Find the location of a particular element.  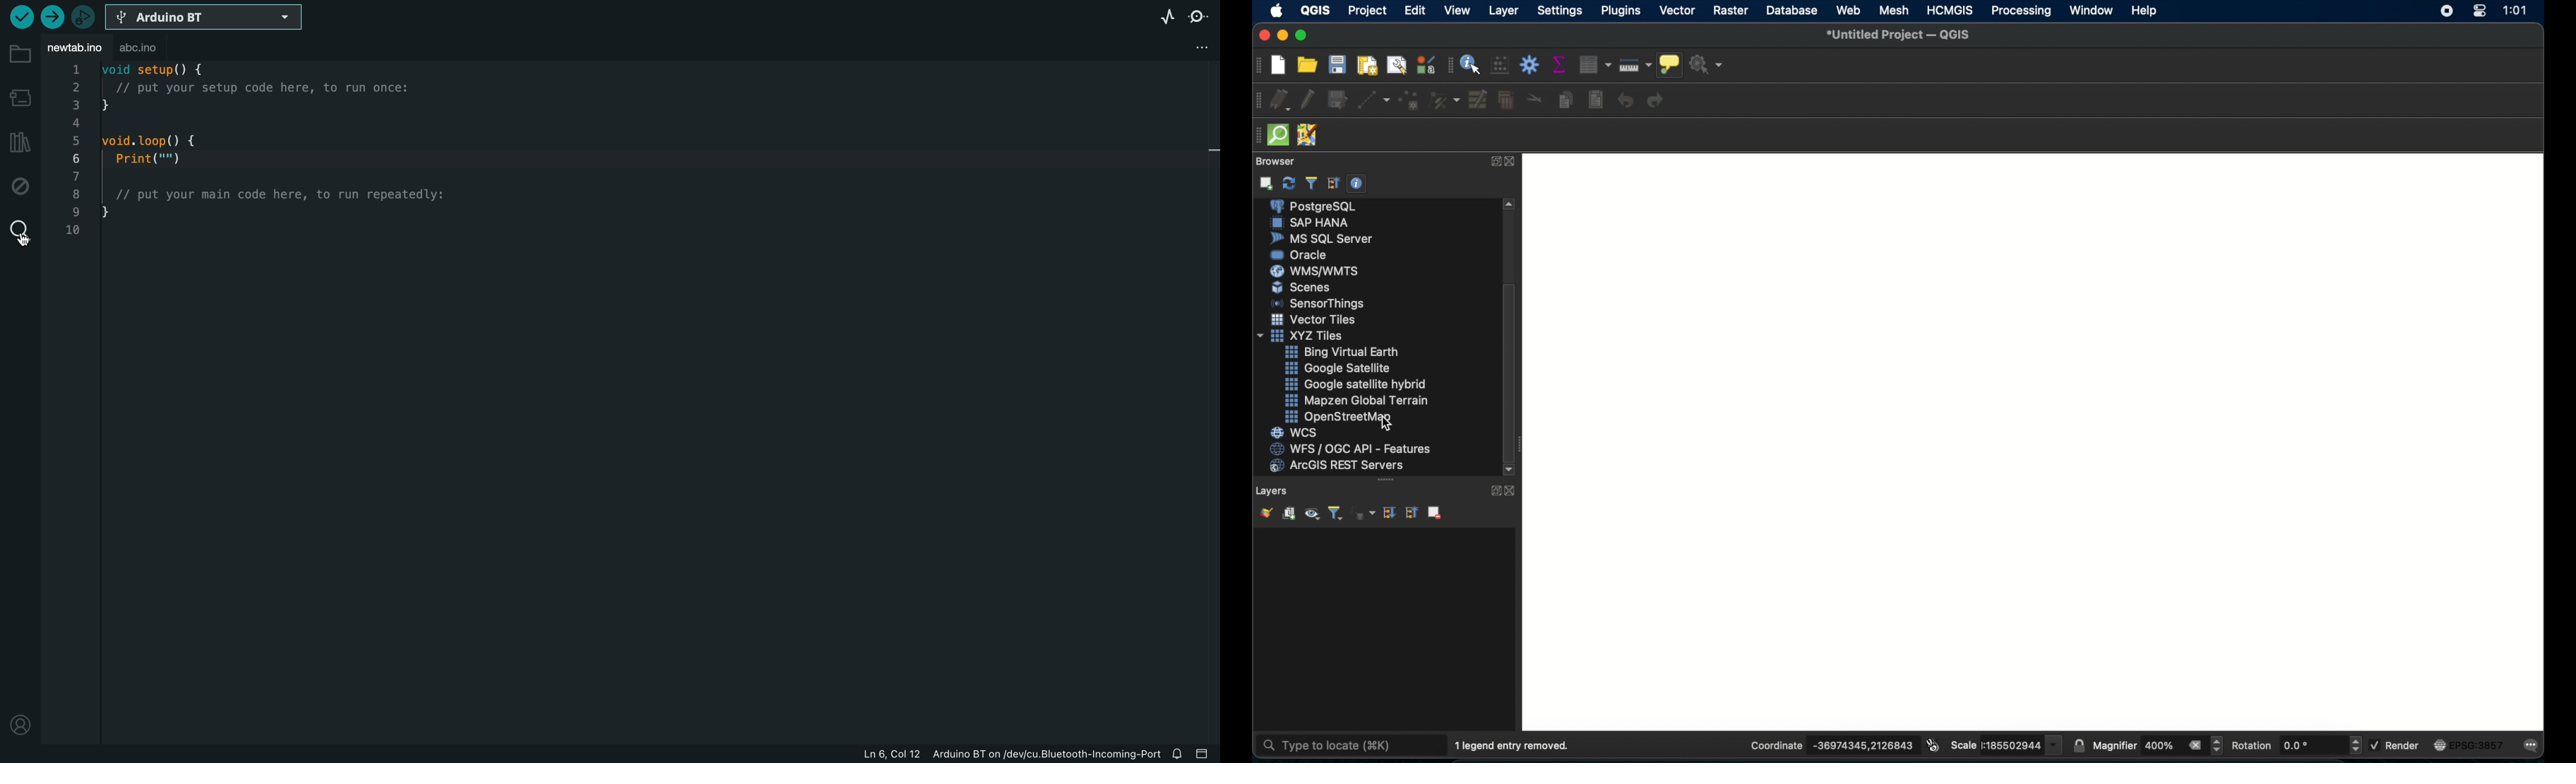

sensor things is located at coordinates (1319, 303).